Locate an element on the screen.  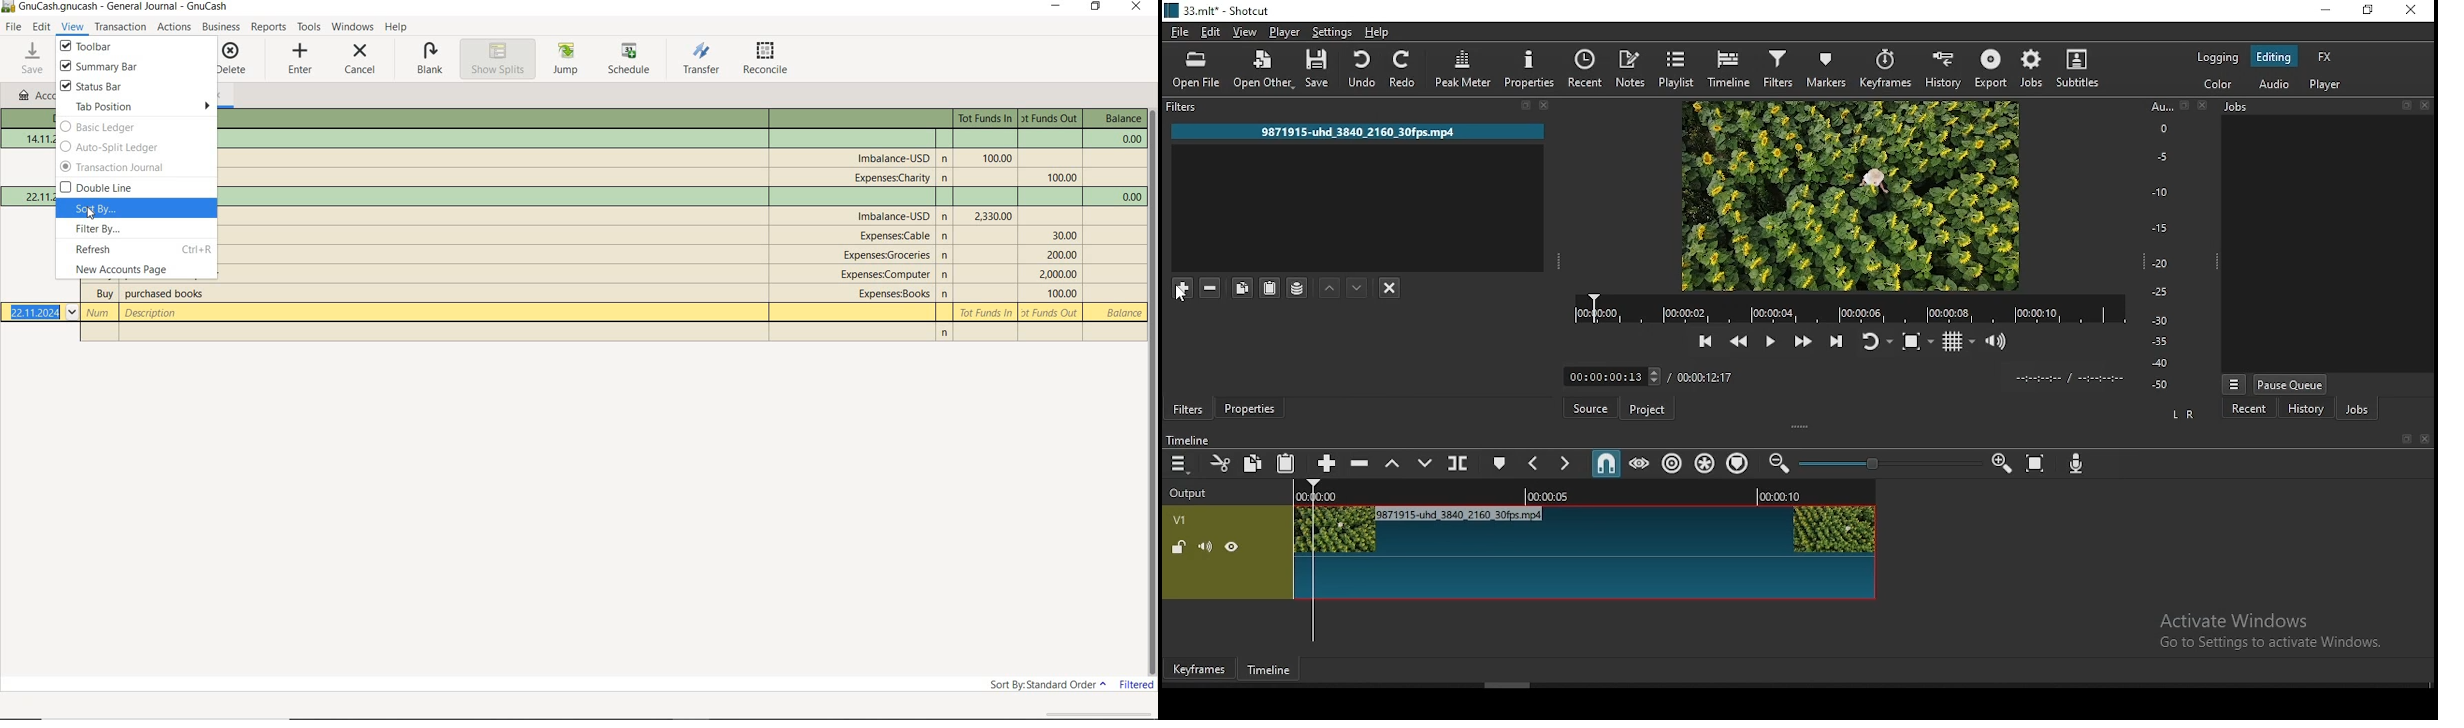
close window is located at coordinates (2408, 10).